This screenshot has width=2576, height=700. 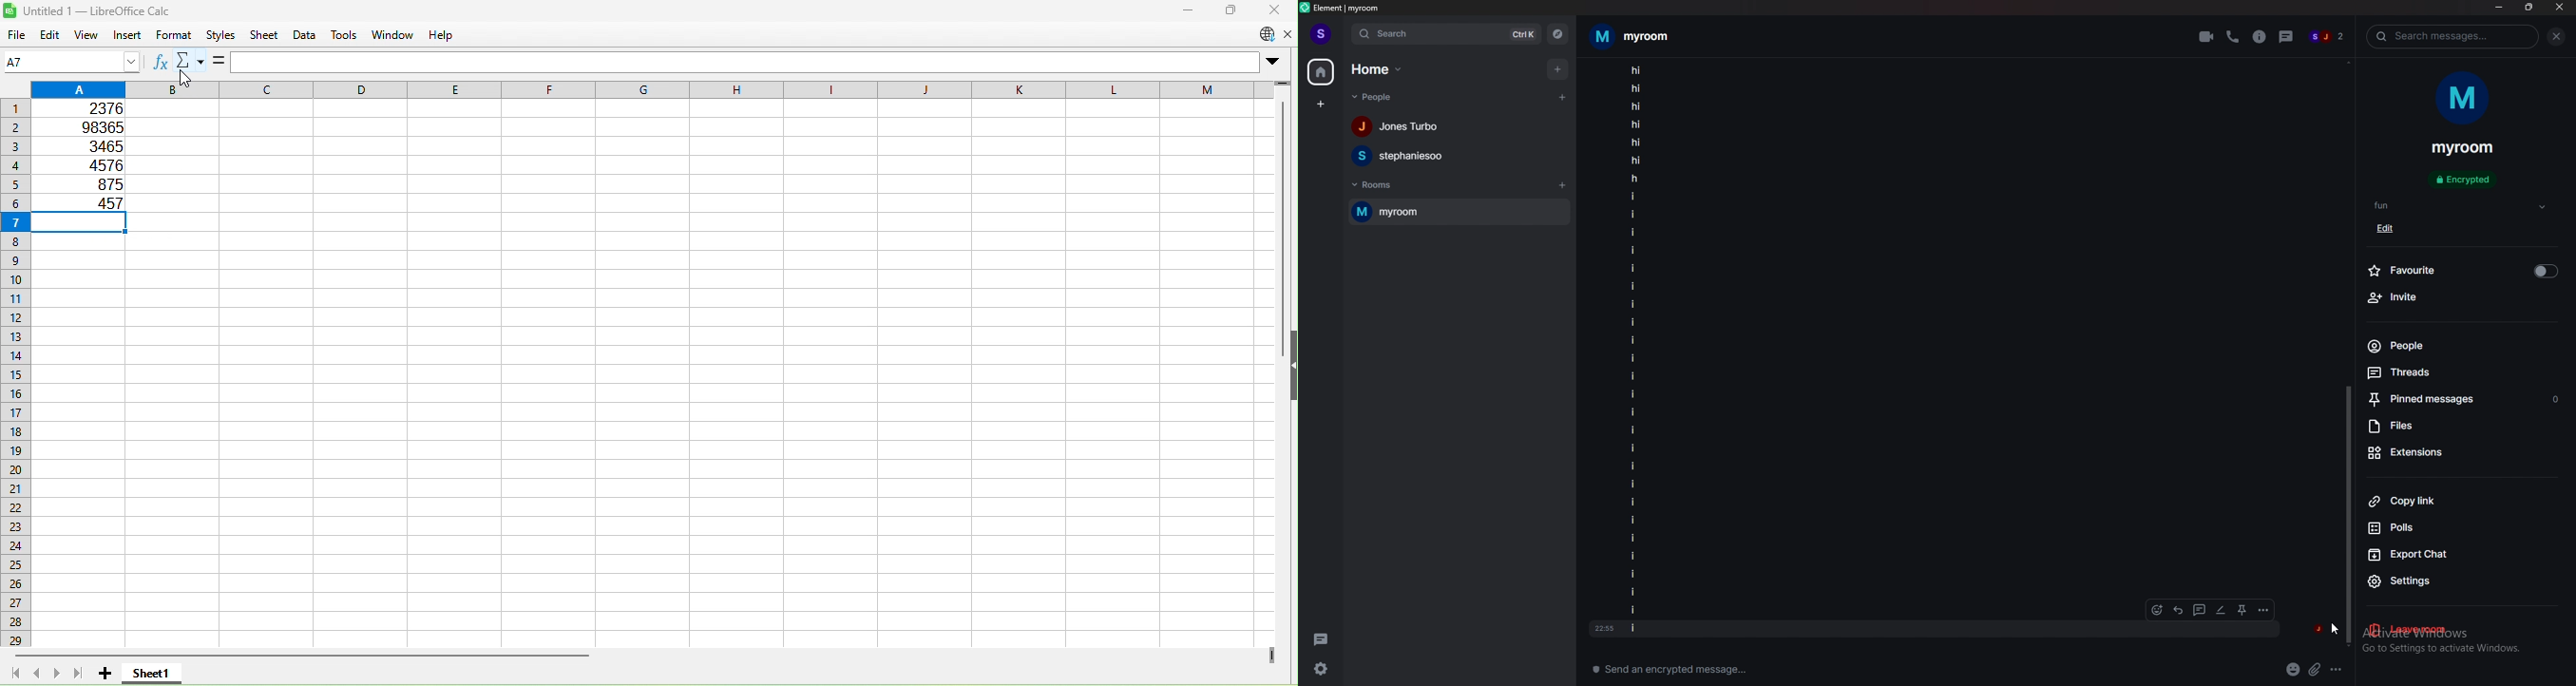 I want to click on settings, so click(x=1321, y=669).